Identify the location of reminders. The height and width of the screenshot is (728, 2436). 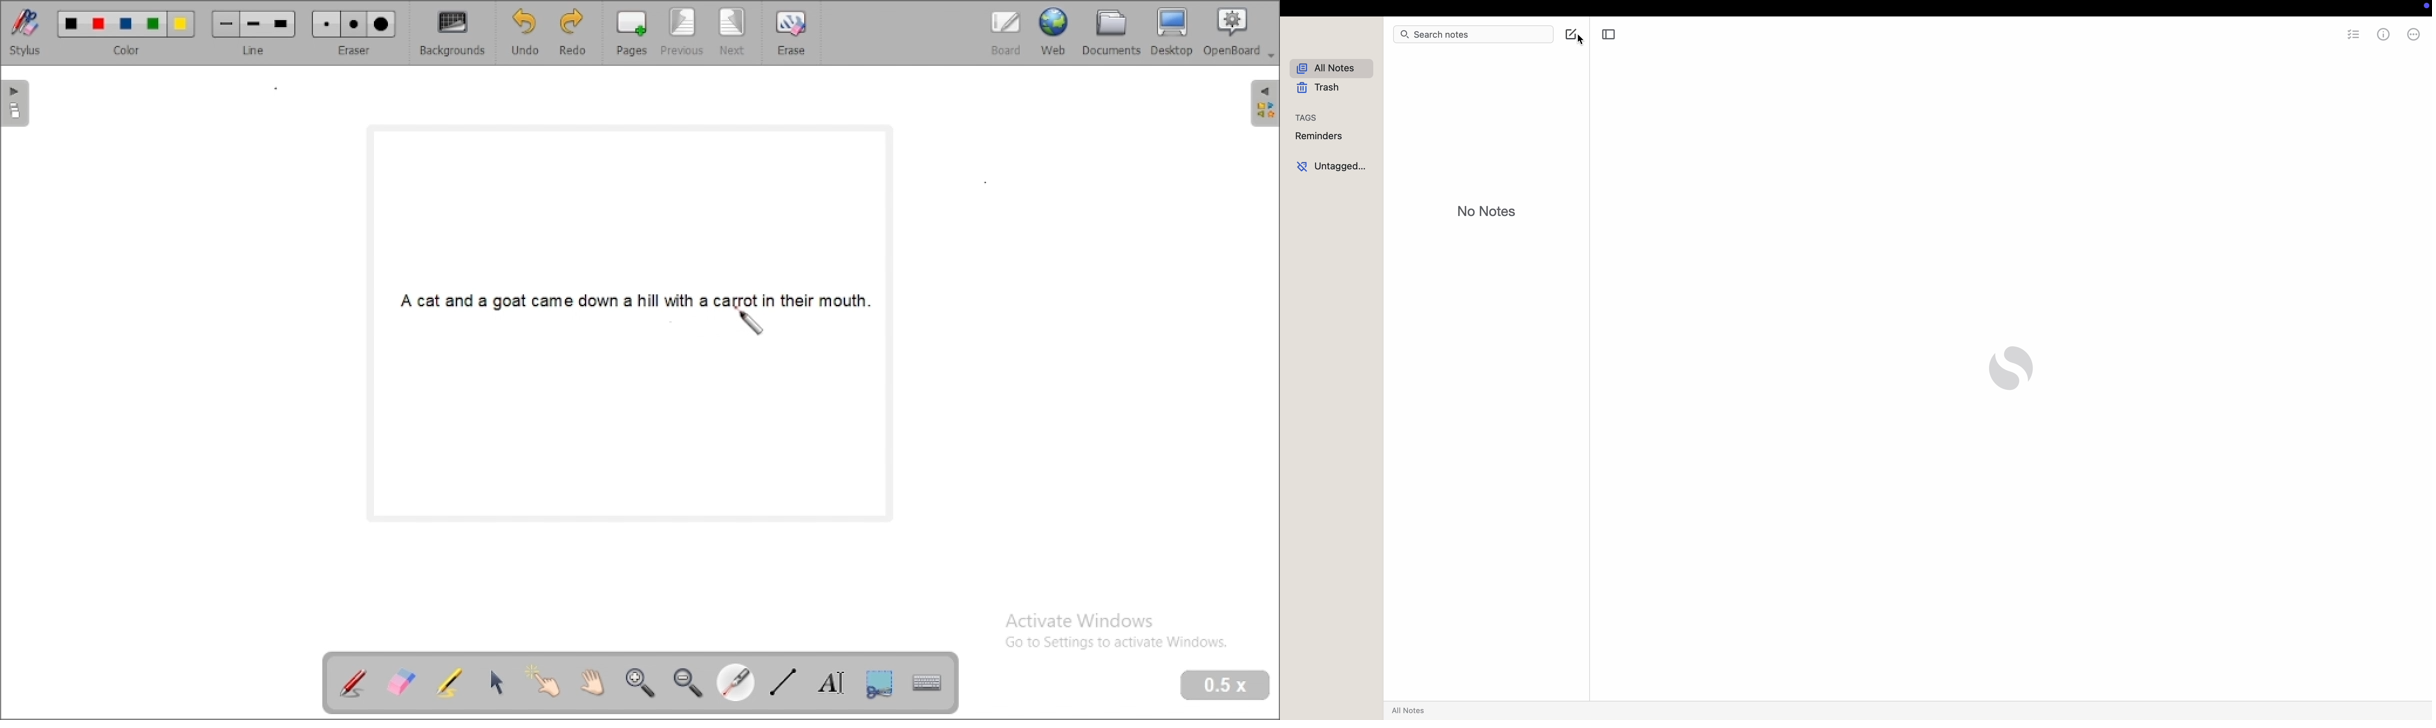
(1331, 137).